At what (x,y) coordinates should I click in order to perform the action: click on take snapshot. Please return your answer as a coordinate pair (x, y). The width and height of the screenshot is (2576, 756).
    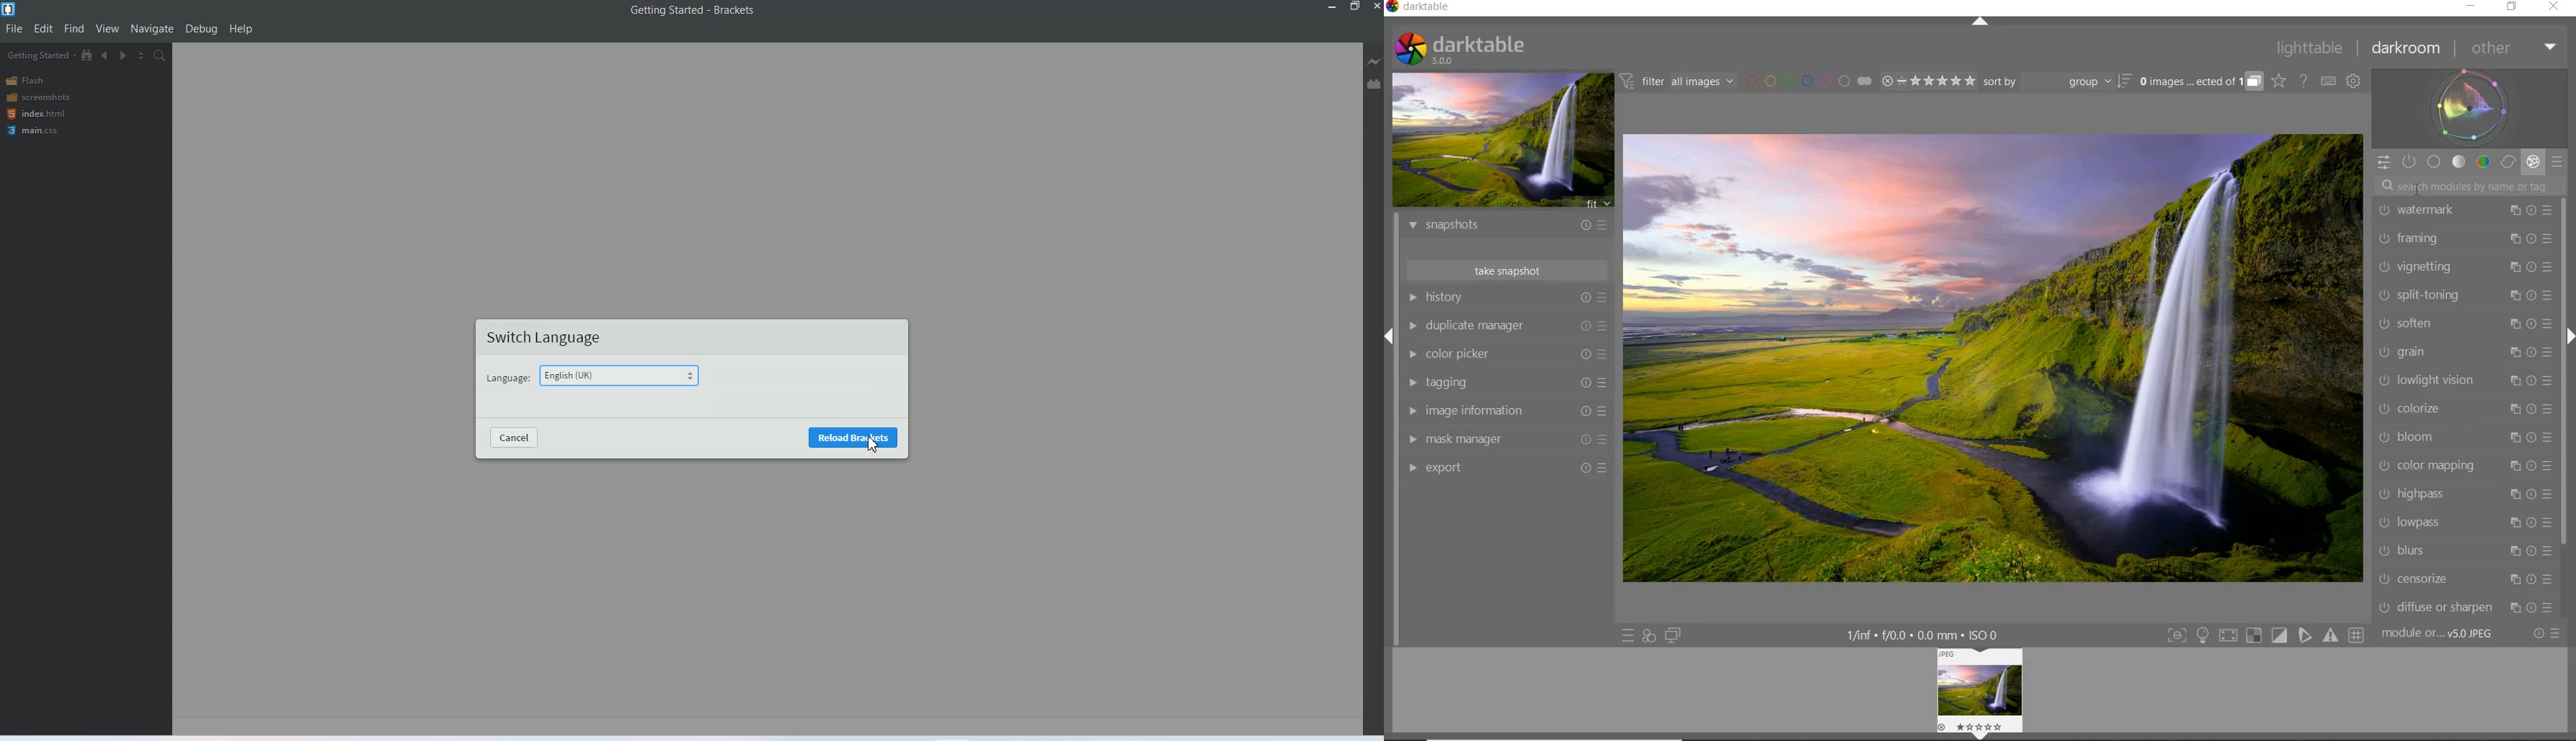
    Looking at the image, I should click on (1507, 269).